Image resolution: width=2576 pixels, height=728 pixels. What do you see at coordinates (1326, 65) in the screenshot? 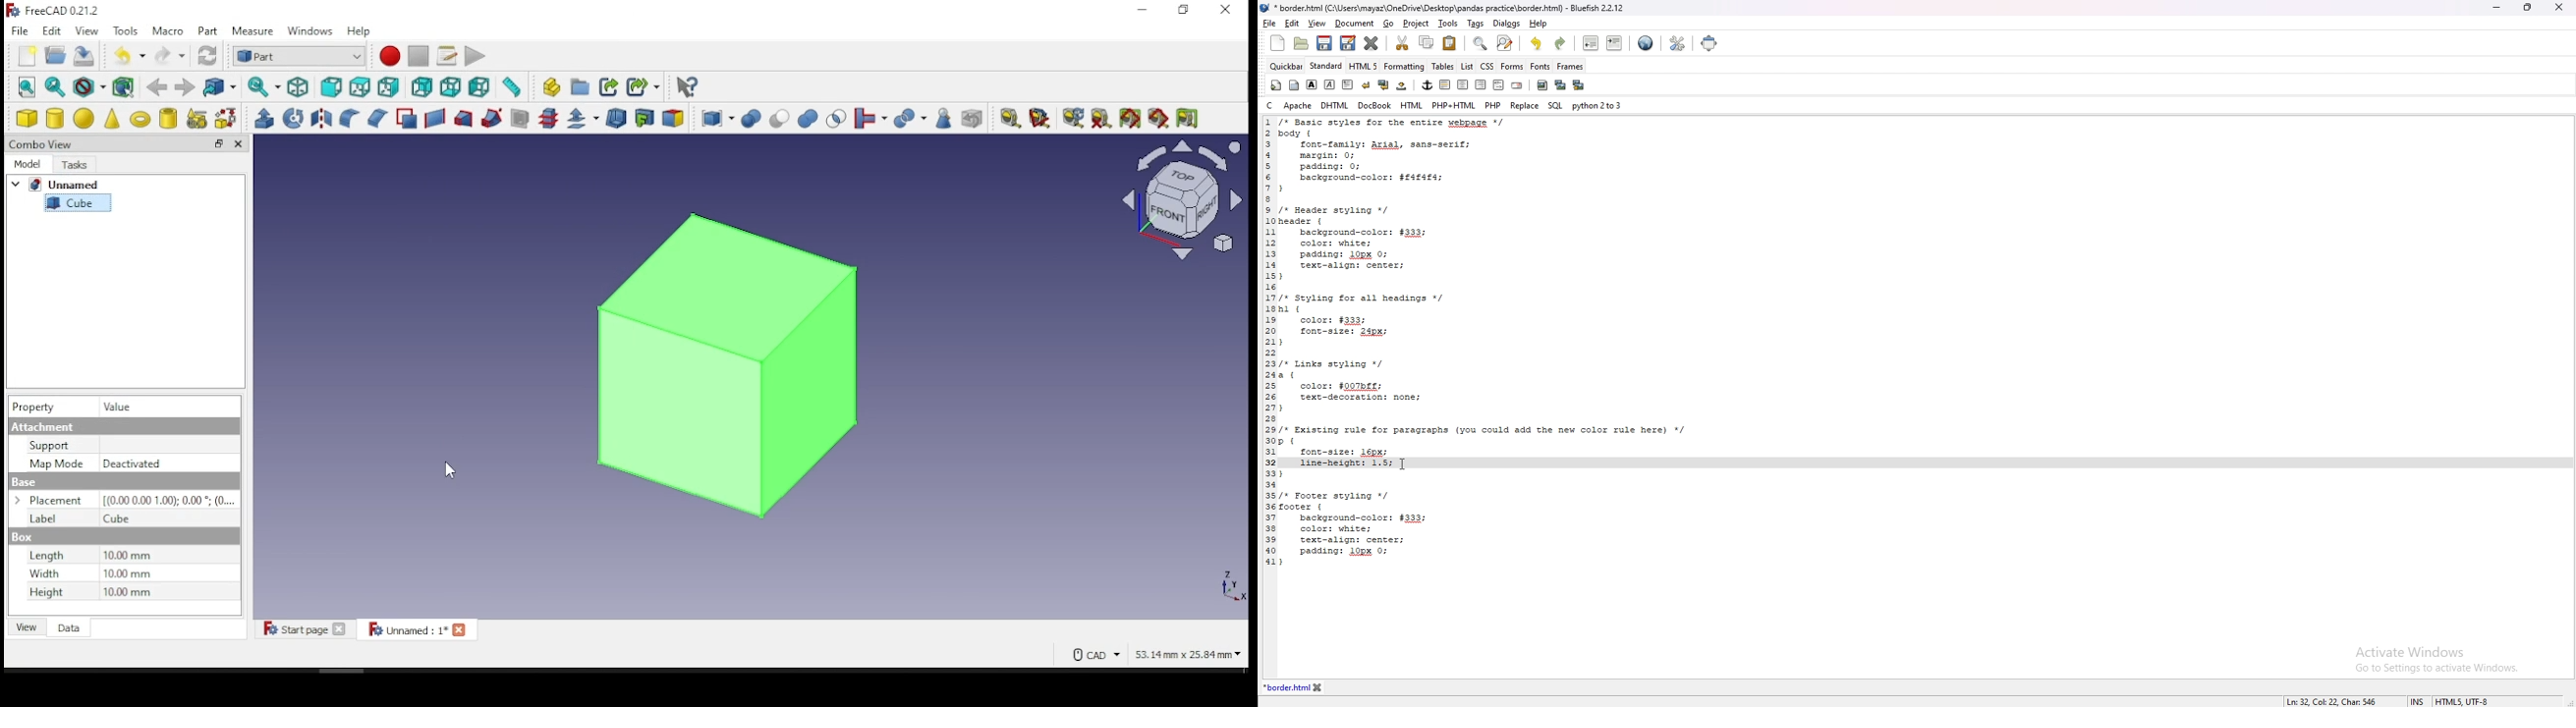
I see `standard` at bounding box center [1326, 65].